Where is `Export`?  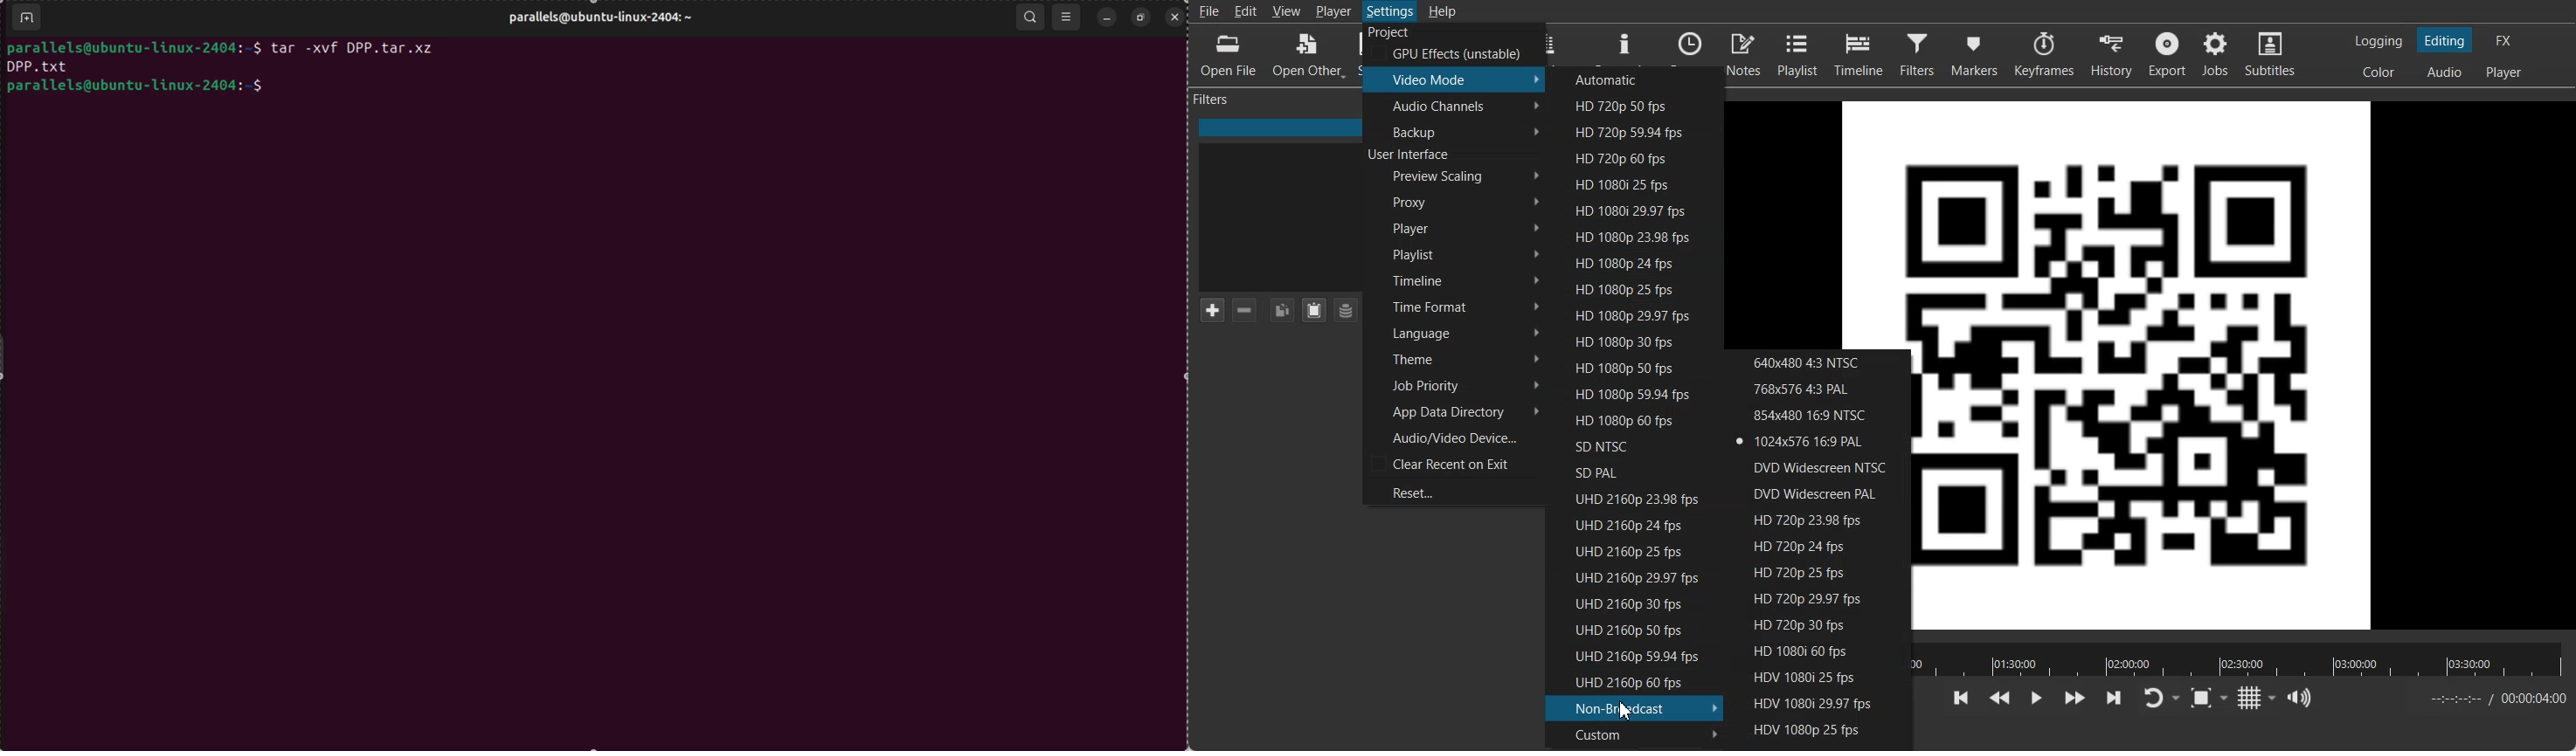
Export is located at coordinates (2167, 54).